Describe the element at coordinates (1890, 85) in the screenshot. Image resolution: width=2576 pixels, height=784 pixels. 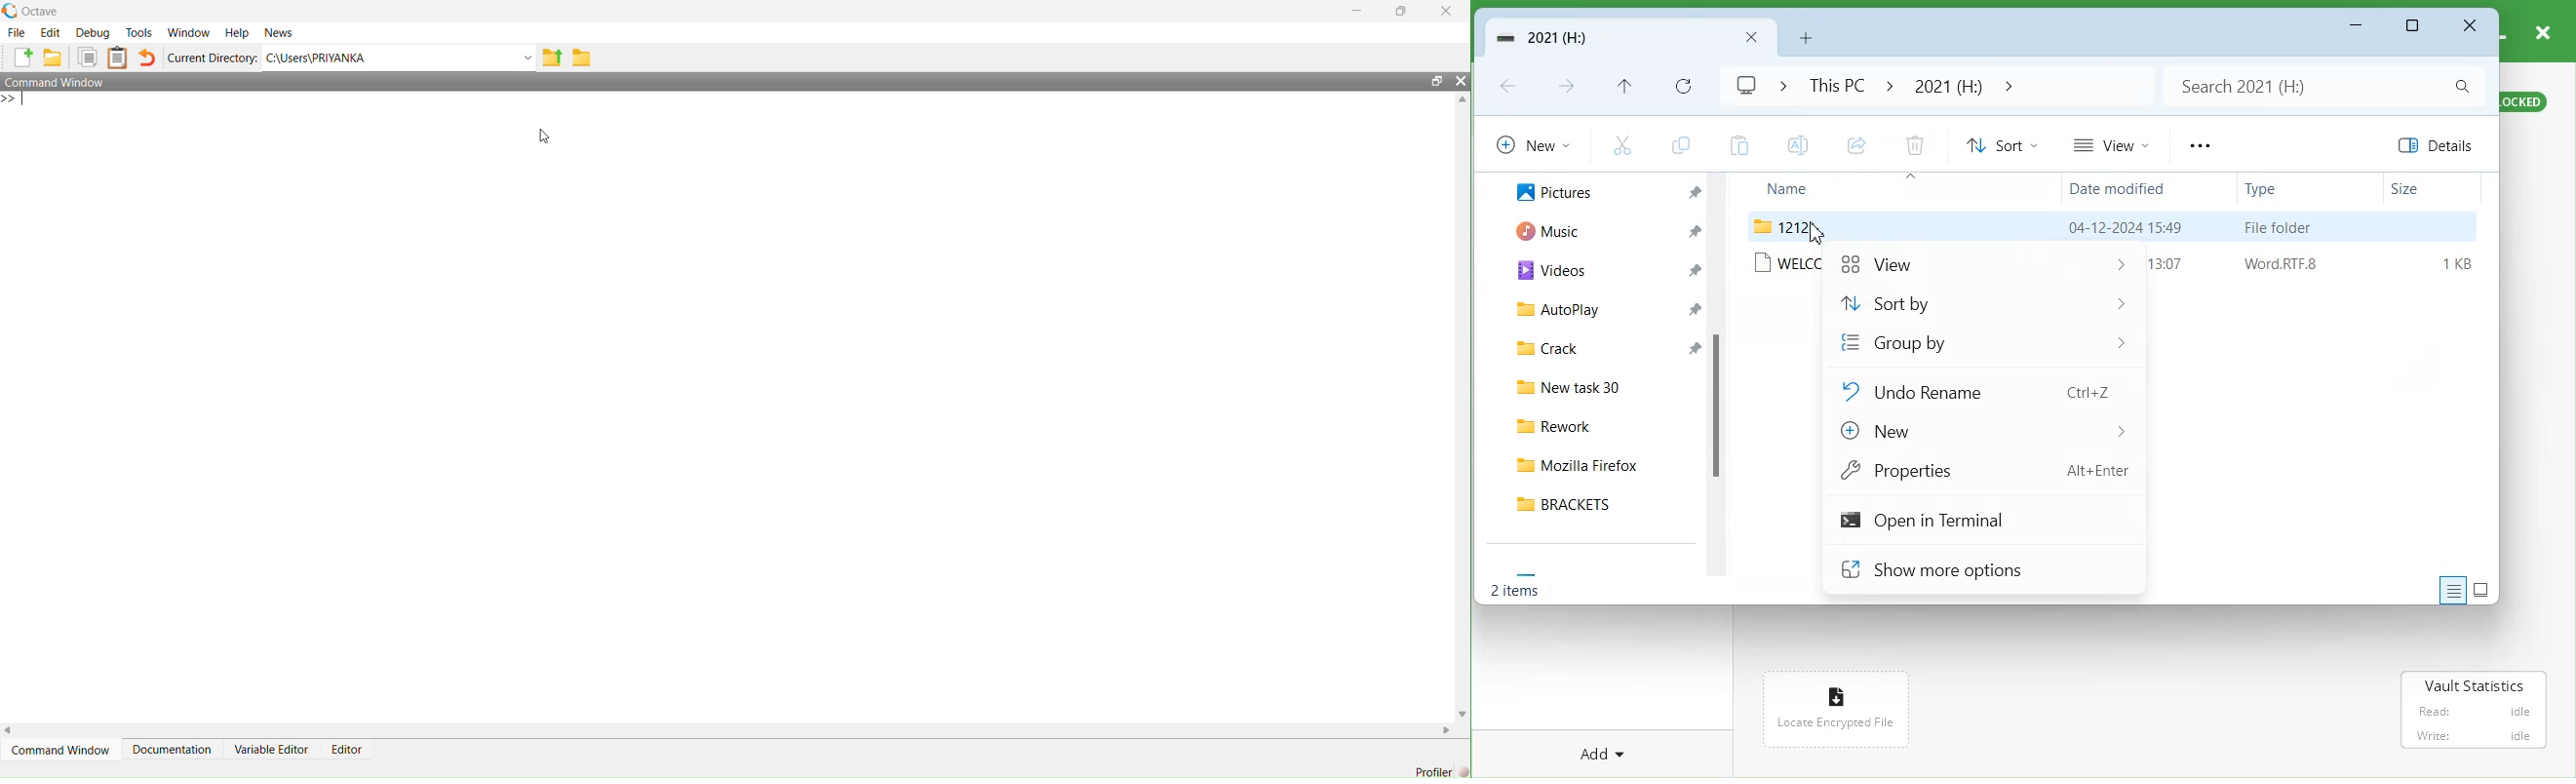
I see `Drop down box` at that location.